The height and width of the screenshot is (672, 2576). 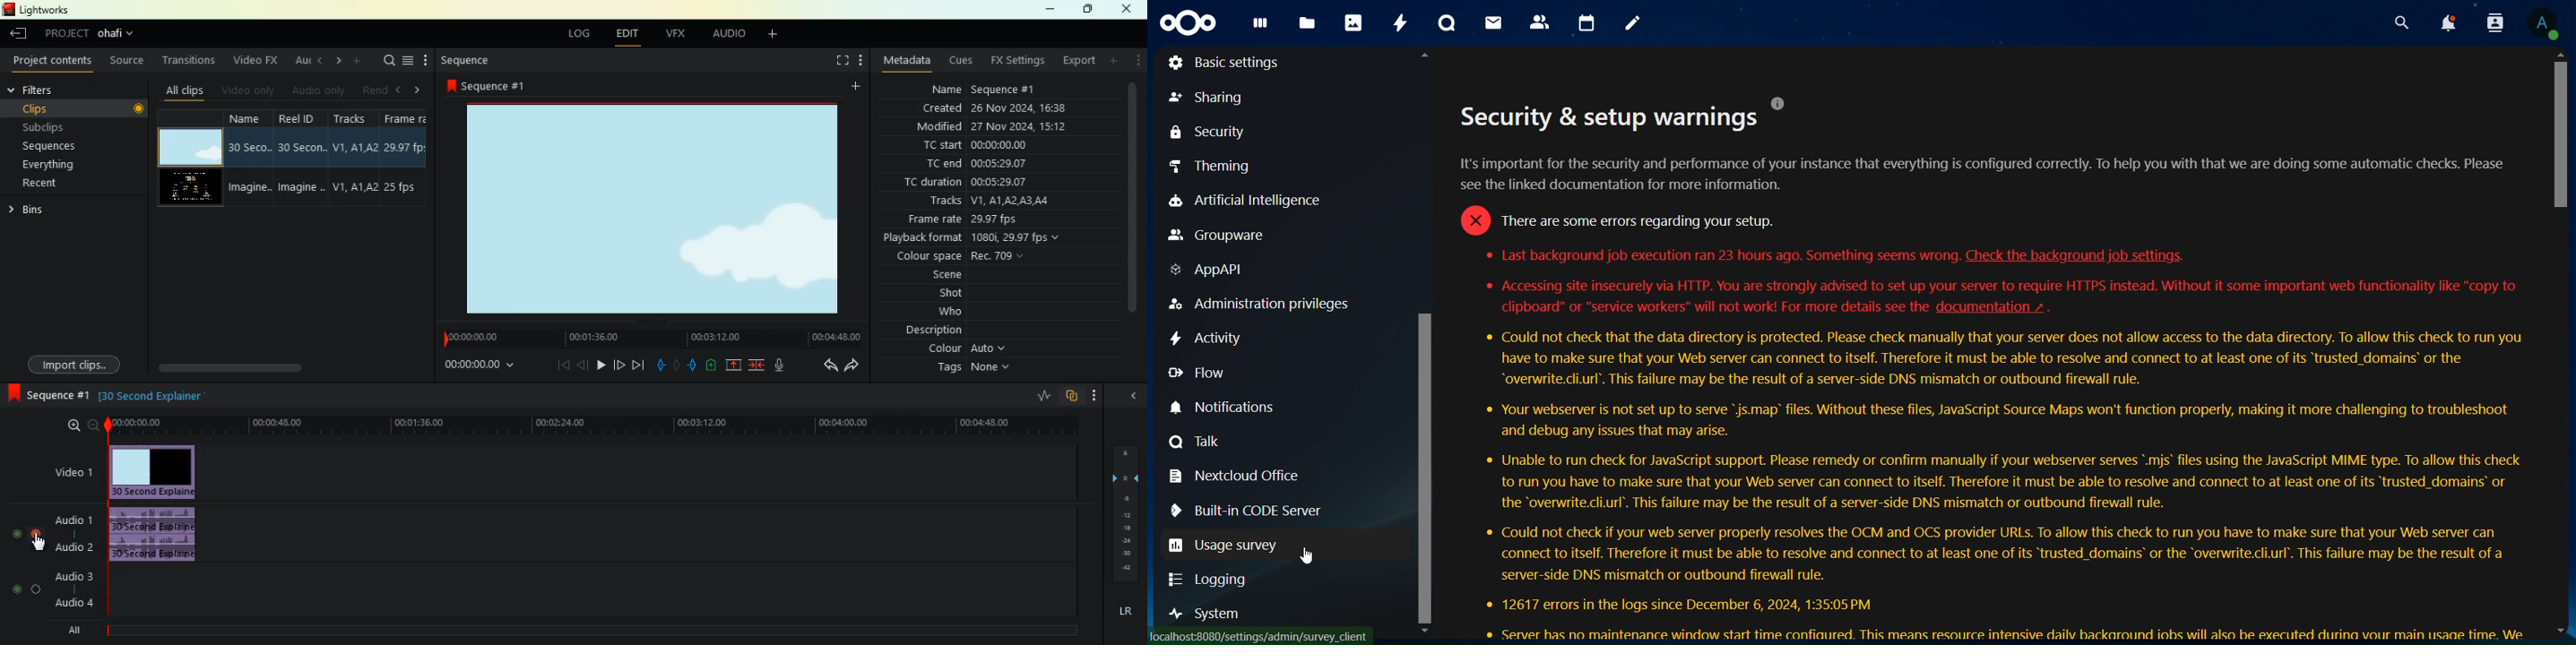 What do you see at coordinates (73, 474) in the screenshot?
I see `video 1` at bounding box center [73, 474].